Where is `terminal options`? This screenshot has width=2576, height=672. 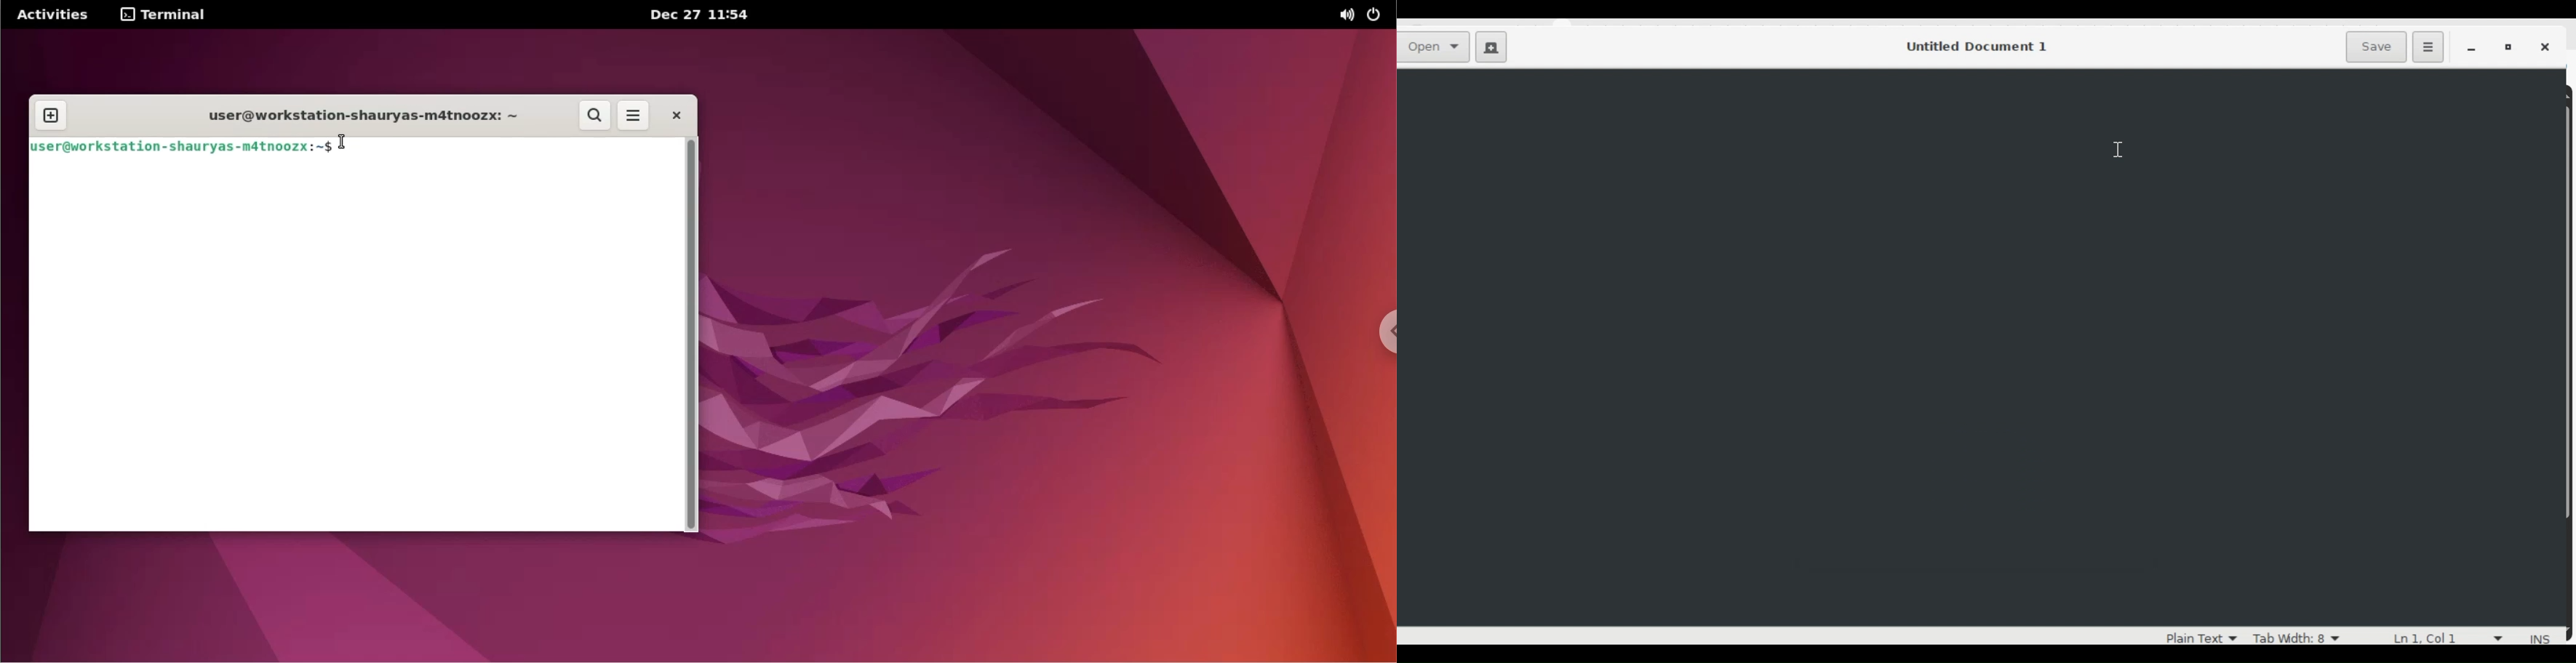
terminal options is located at coordinates (164, 15).